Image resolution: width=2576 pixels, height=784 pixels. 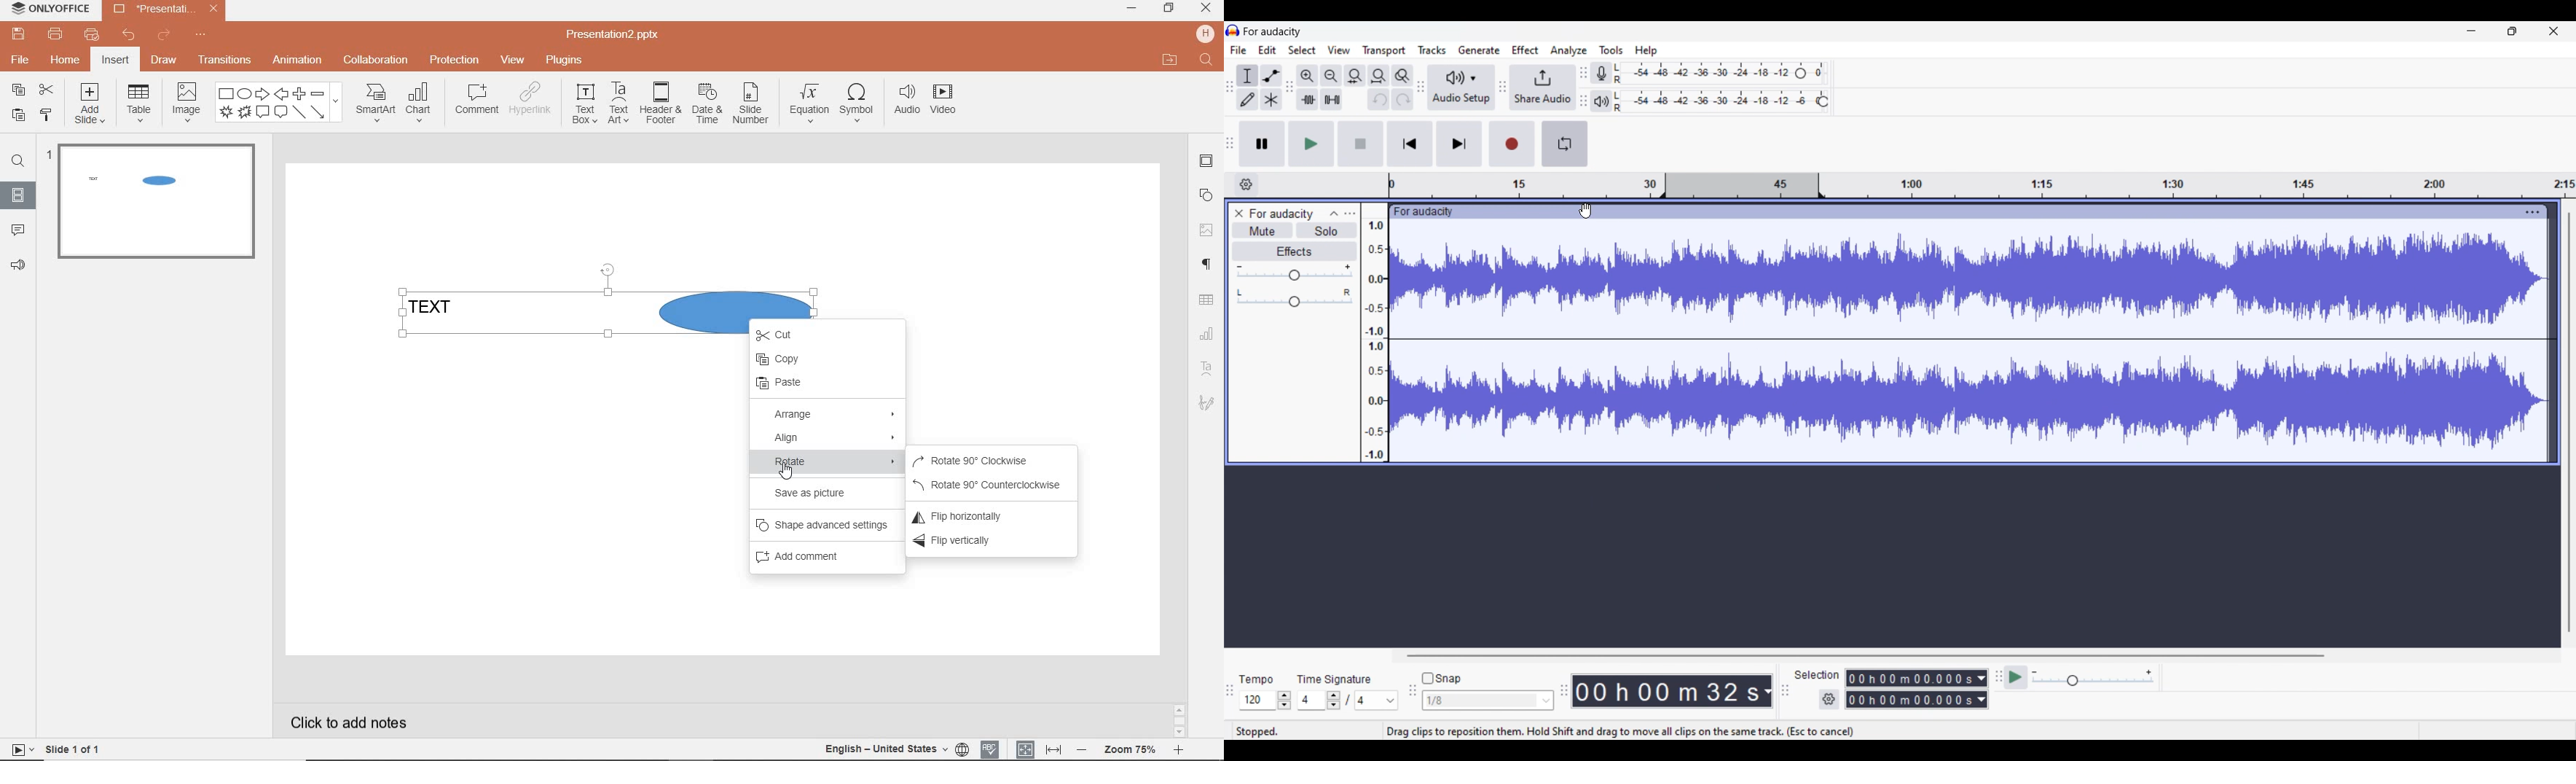 What do you see at coordinates (1206, 403) in the screenshot?
I see `Signature` at bounding box center [1206, 403].